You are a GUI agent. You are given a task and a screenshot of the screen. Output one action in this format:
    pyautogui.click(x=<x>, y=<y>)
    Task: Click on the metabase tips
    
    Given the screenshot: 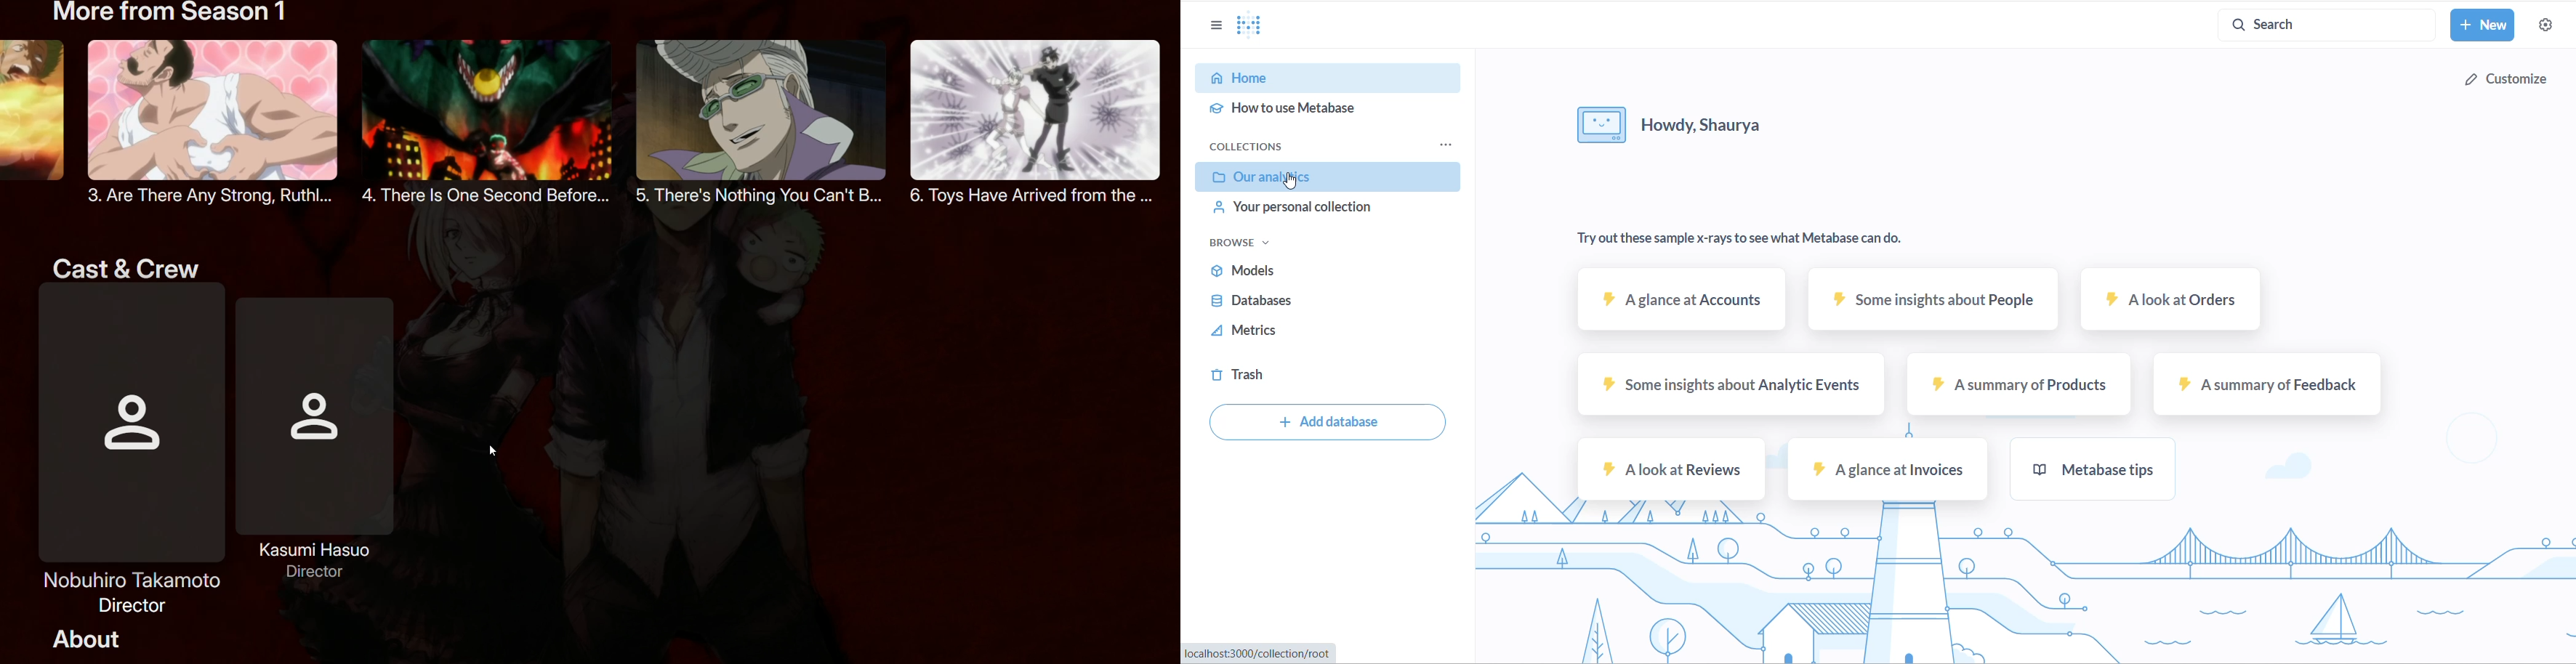 What is the action you would take?
    pyautogui.click(x=2093, y=472)
    